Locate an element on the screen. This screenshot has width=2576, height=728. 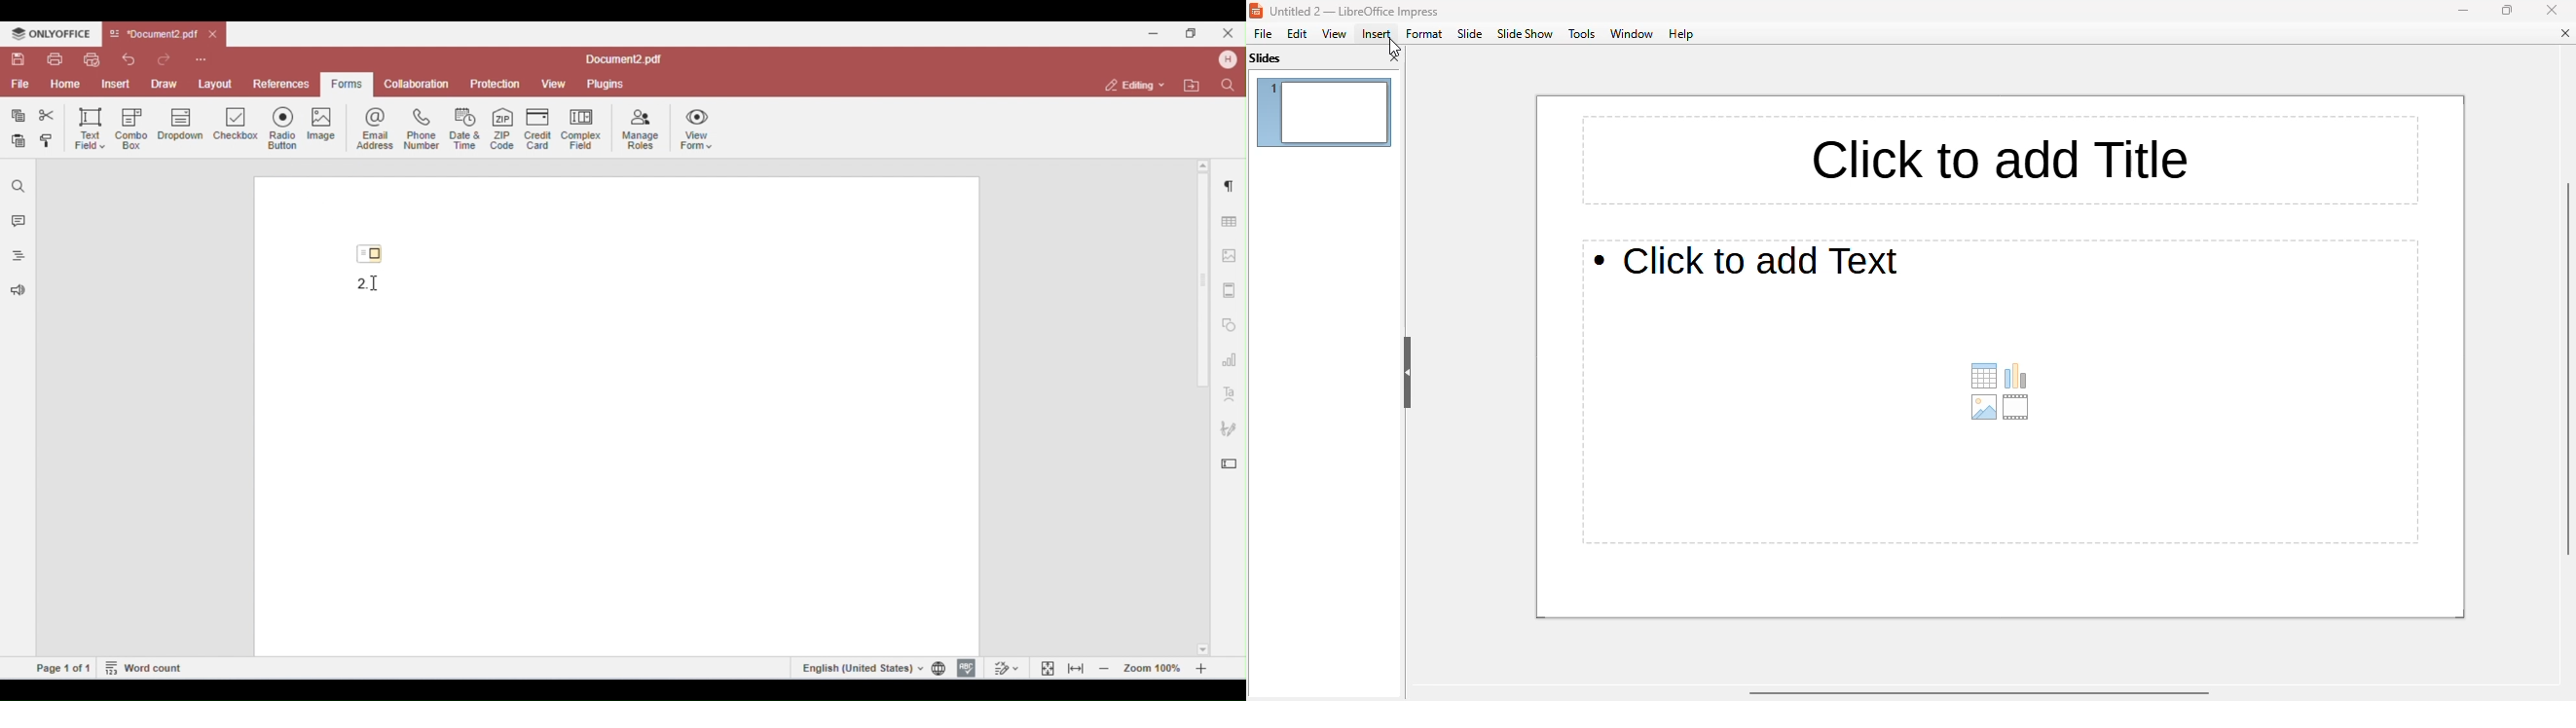
cursor is located at coordinates (1394, 47).